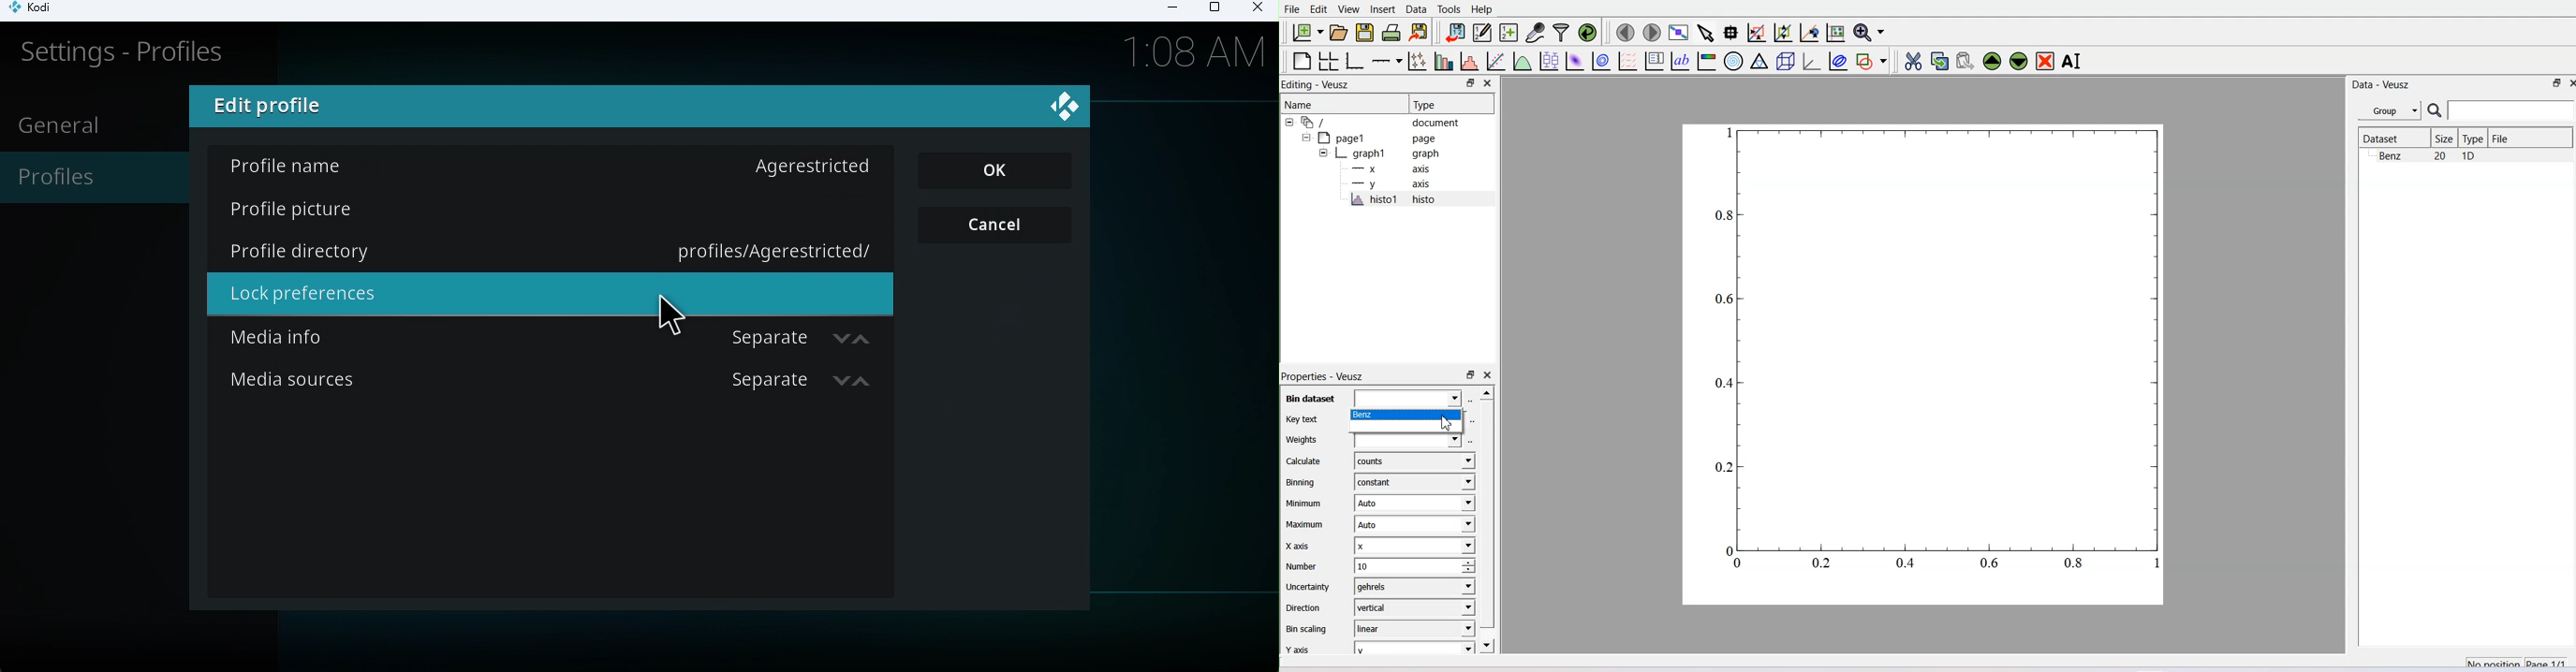  Describe the element at coordinates (1388, 153) in the screenshot. I see `Graph` at that location.